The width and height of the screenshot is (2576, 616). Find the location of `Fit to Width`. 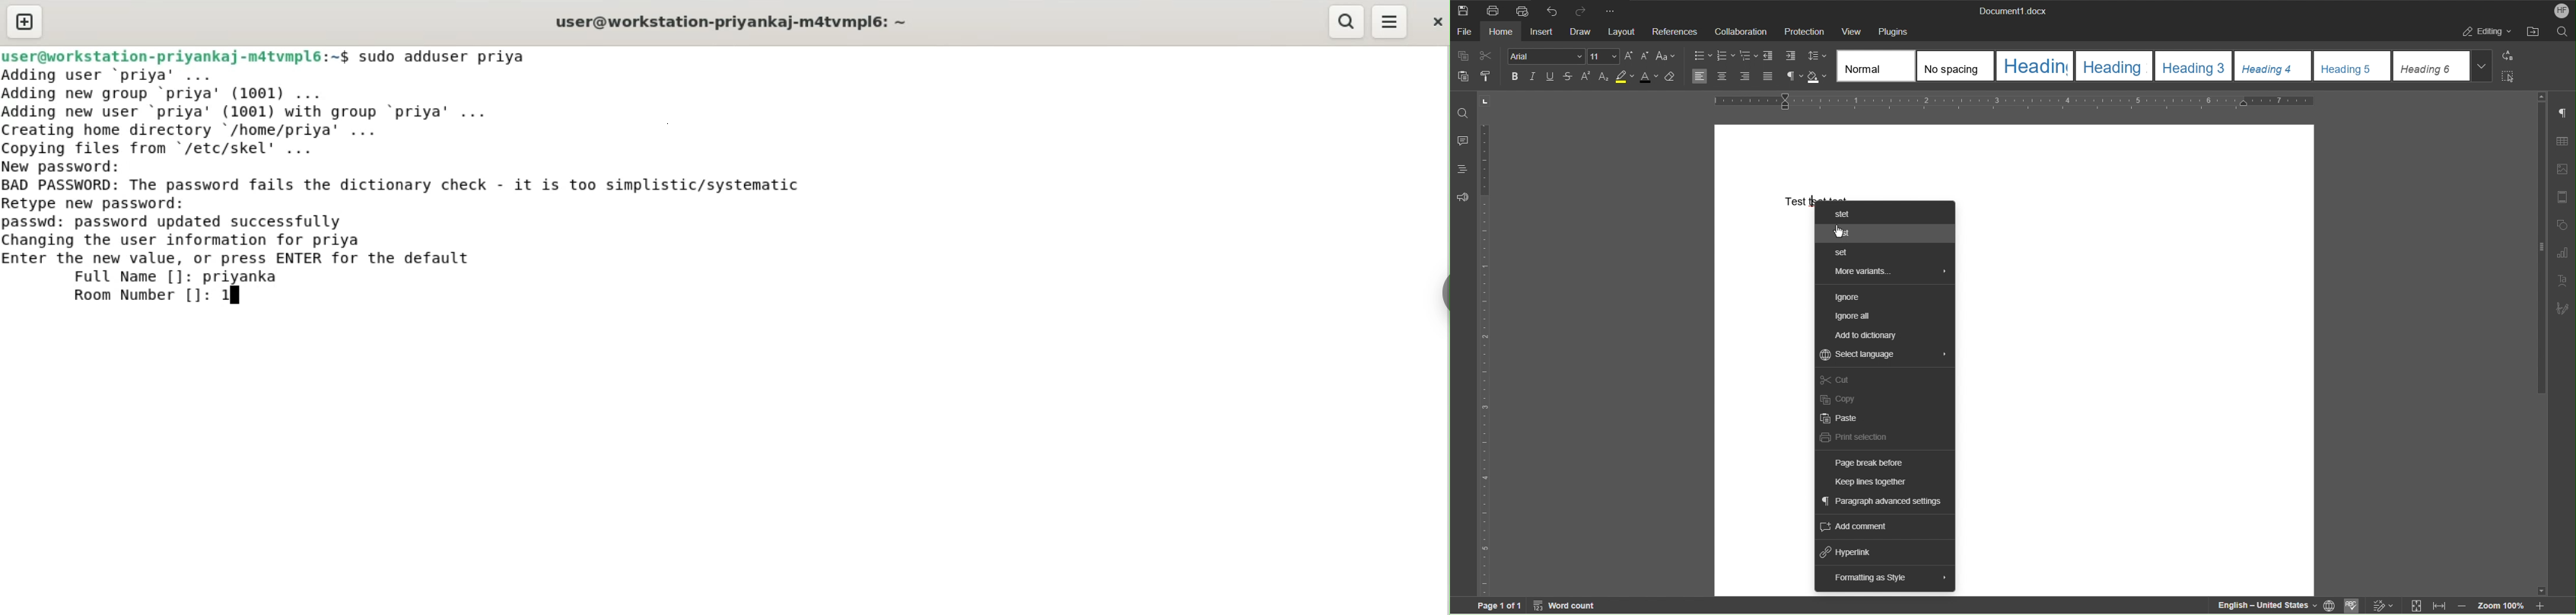

Fit to Width is located at coordinates (2437, 606).